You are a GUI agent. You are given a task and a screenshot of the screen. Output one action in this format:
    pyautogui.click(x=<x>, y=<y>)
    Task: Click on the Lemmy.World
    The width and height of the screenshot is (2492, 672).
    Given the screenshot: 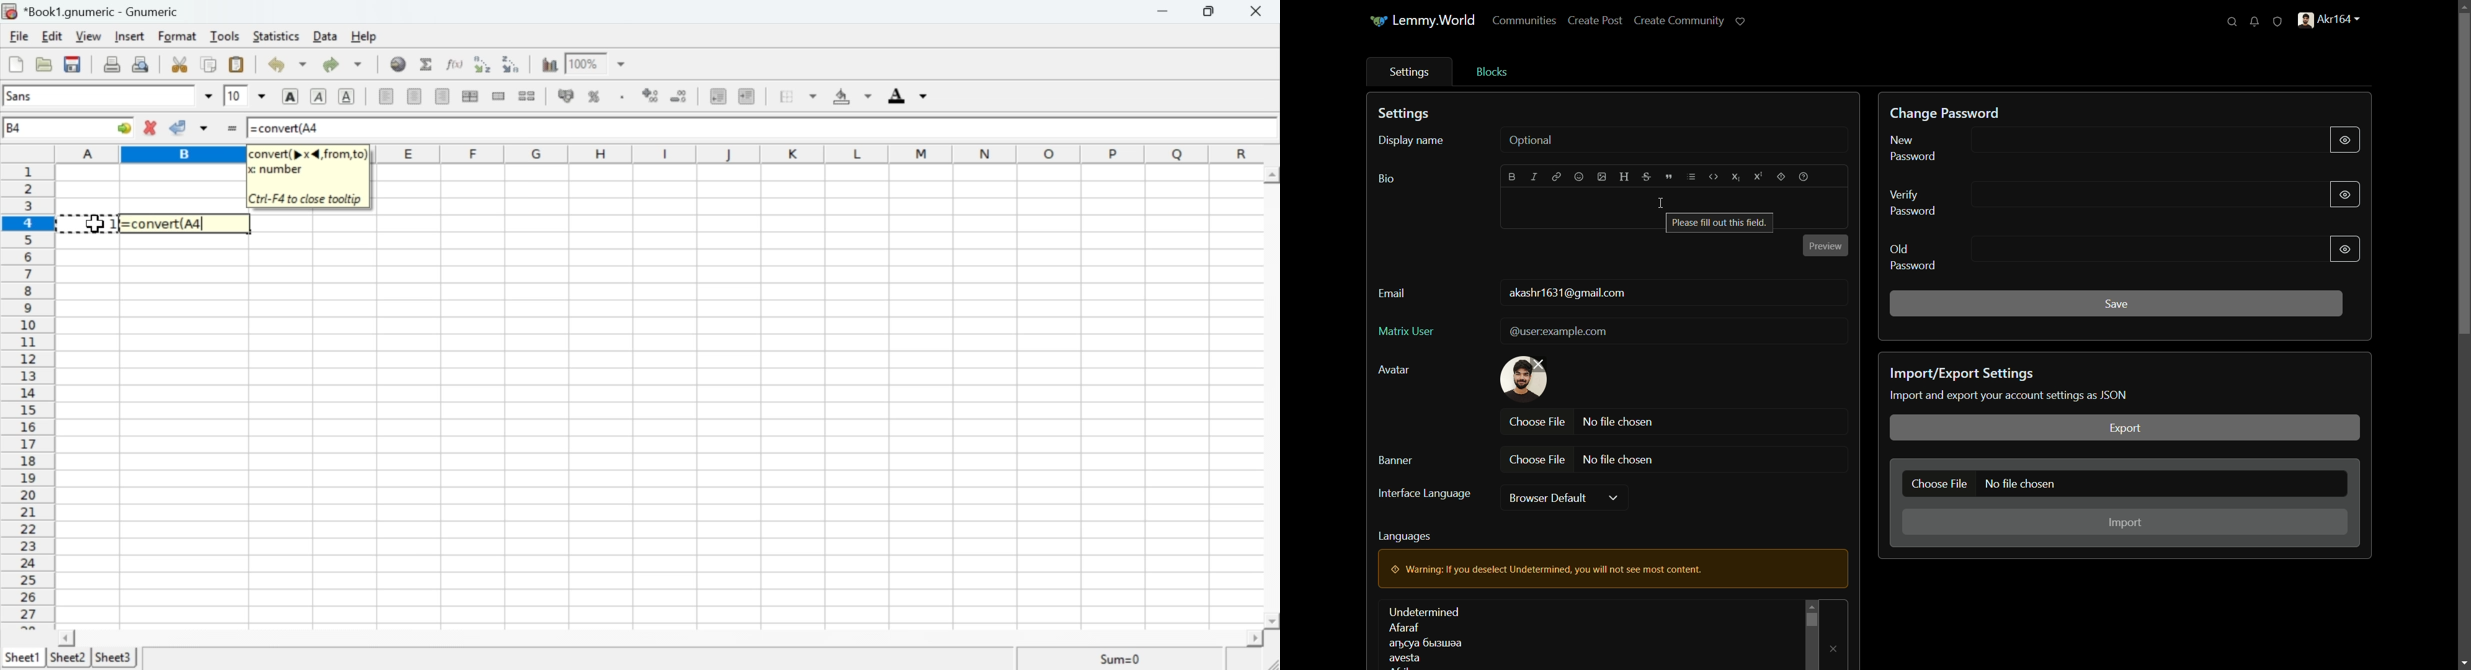 What is the action you would take?
    pyautogui.click(x=1435, y=21)
    